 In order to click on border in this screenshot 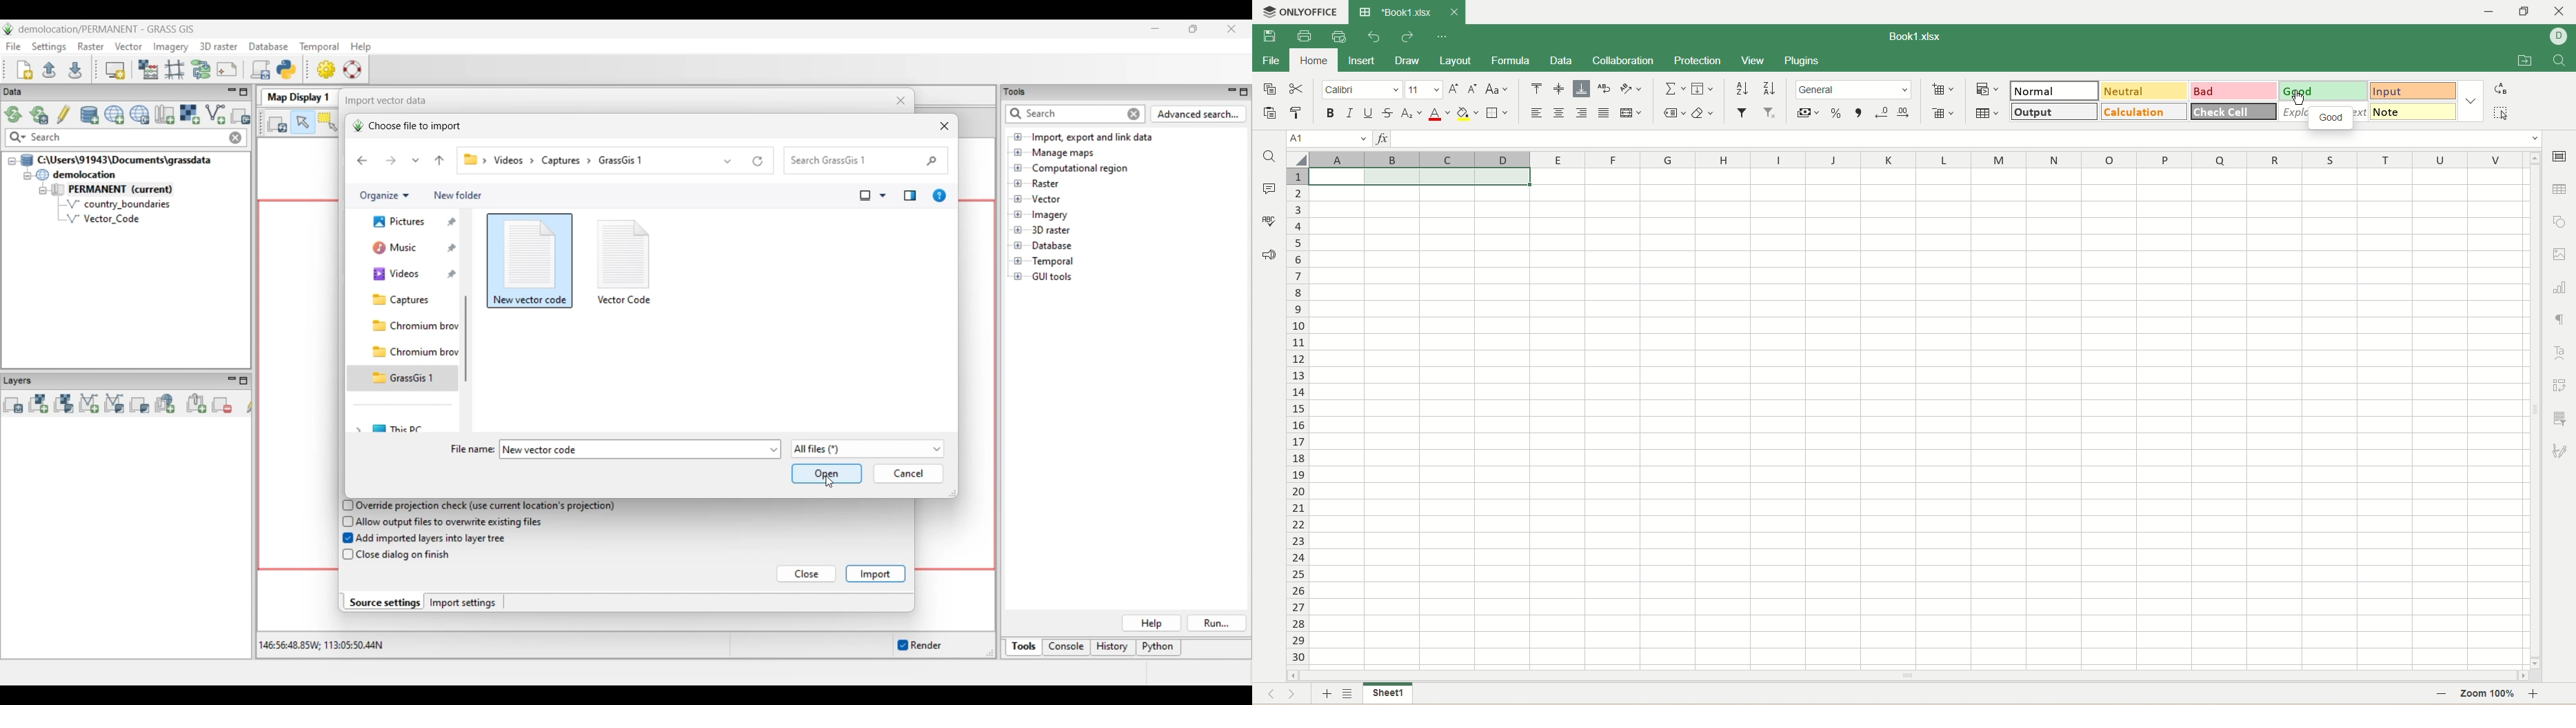, I will do `click(1496, 114)`.